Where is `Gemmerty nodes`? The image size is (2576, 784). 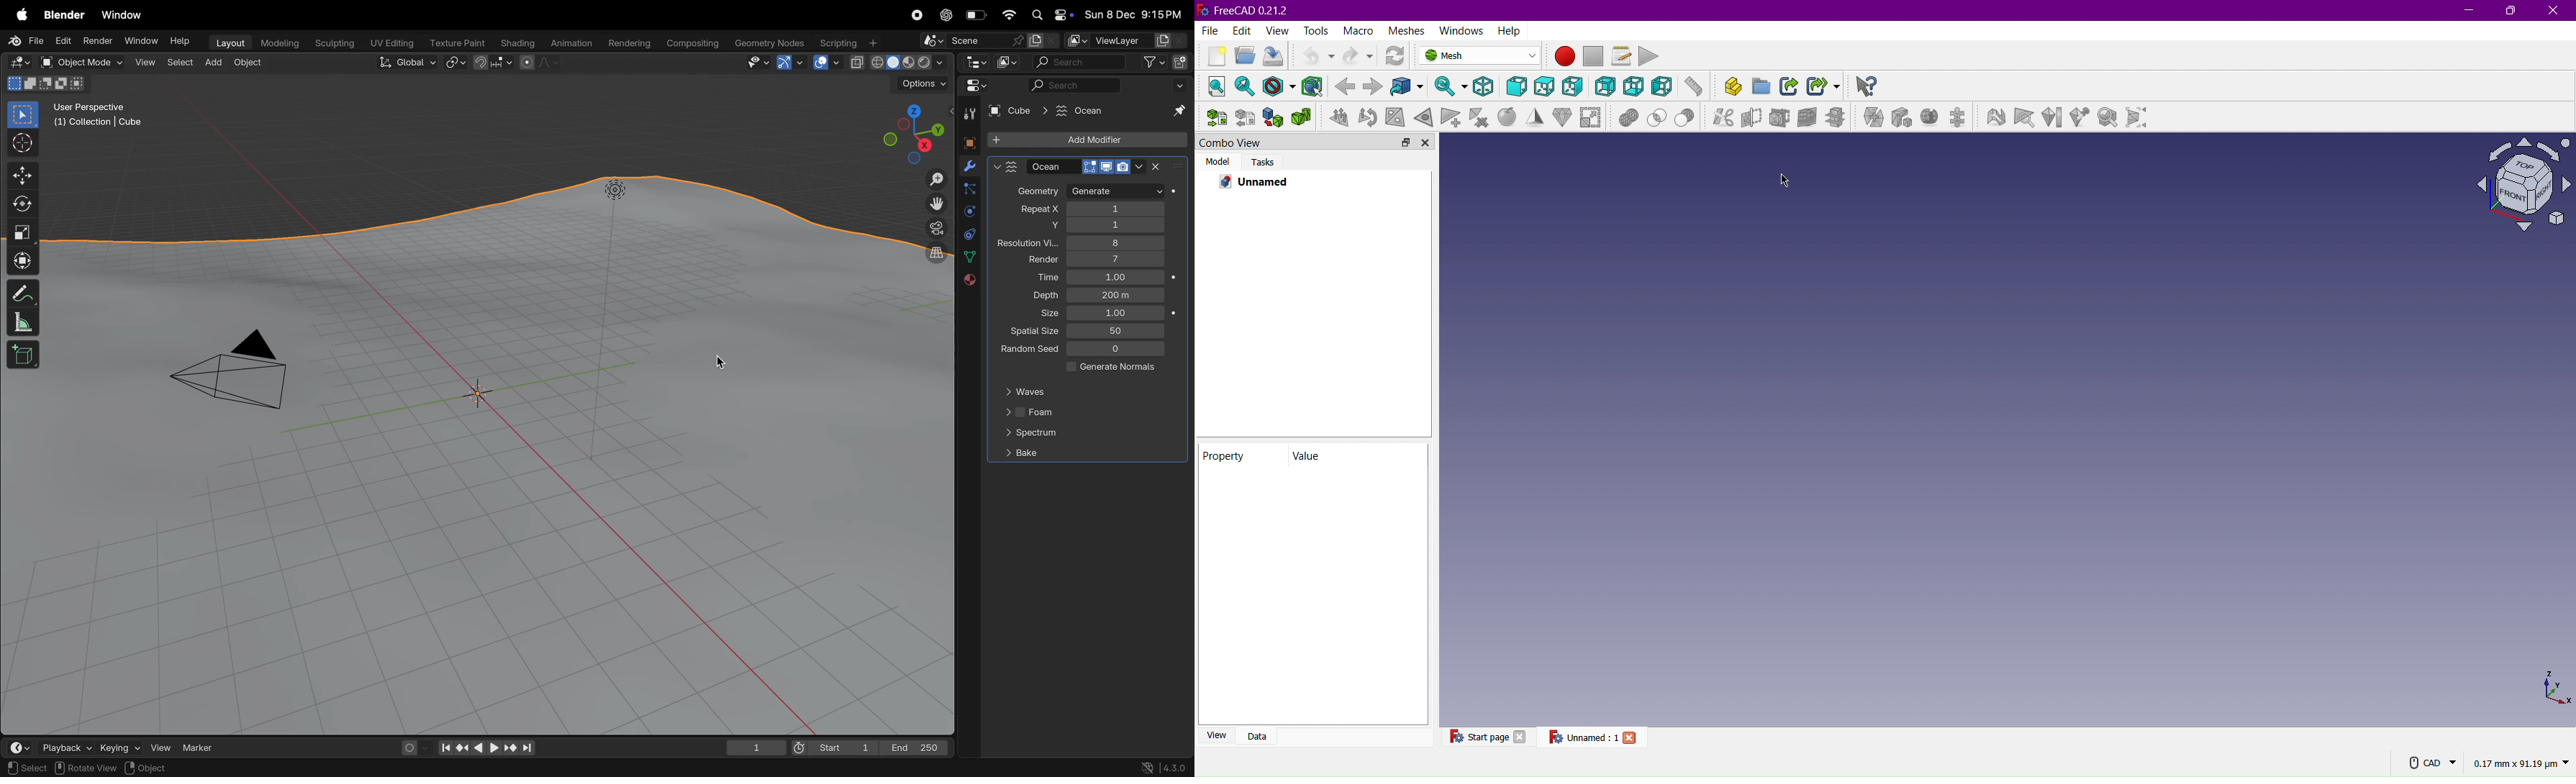
Gemmerty nodes is located at coordinates (769, 43).